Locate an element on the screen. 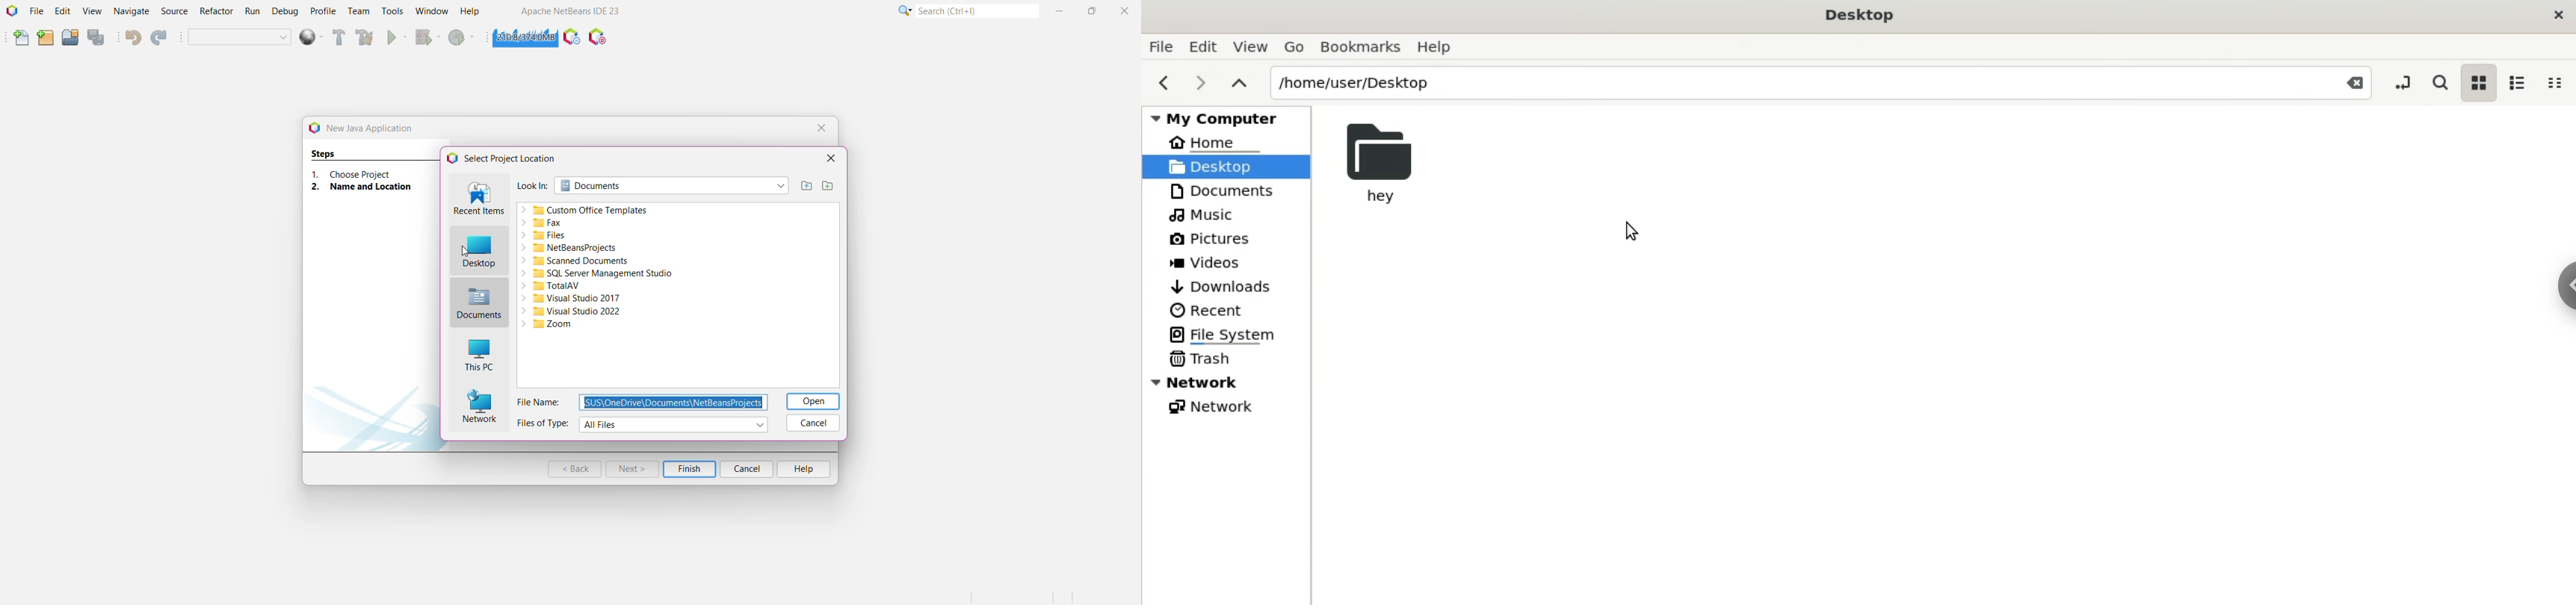 This screenshot has height=616, width=2576. cursor is located at coordinates (1632, 229).